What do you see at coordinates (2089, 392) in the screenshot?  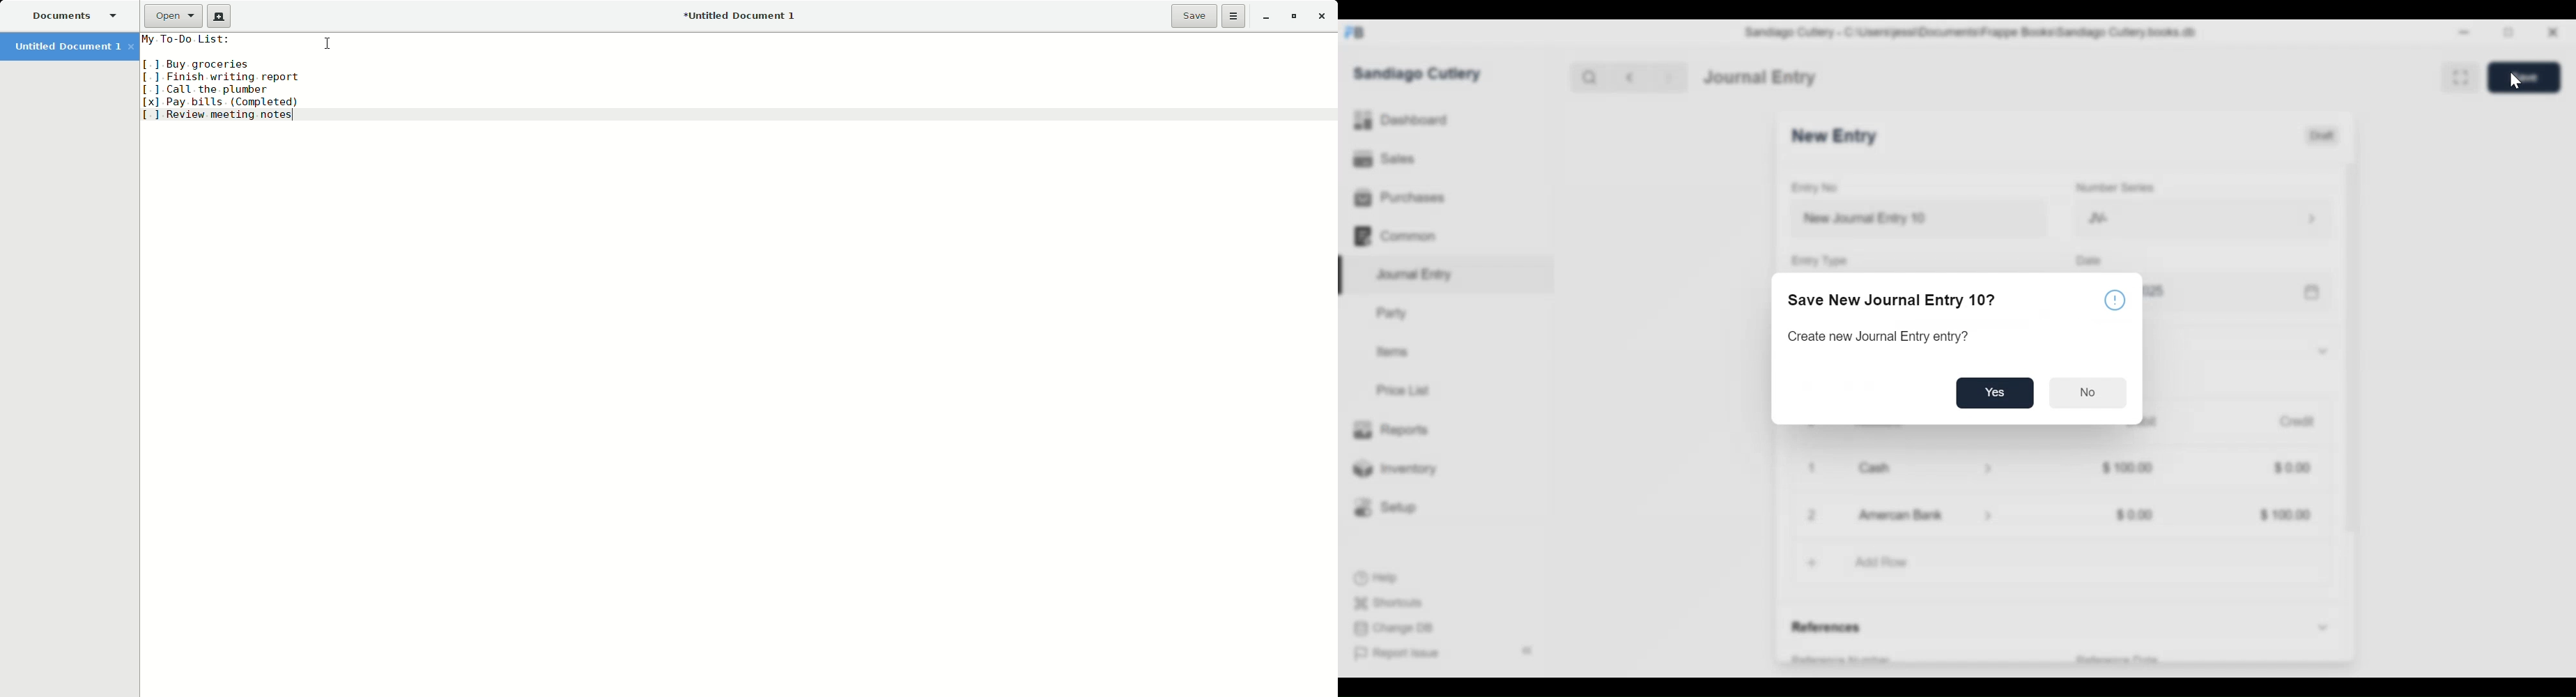 I see `No` at bounding box center [2089, 392].